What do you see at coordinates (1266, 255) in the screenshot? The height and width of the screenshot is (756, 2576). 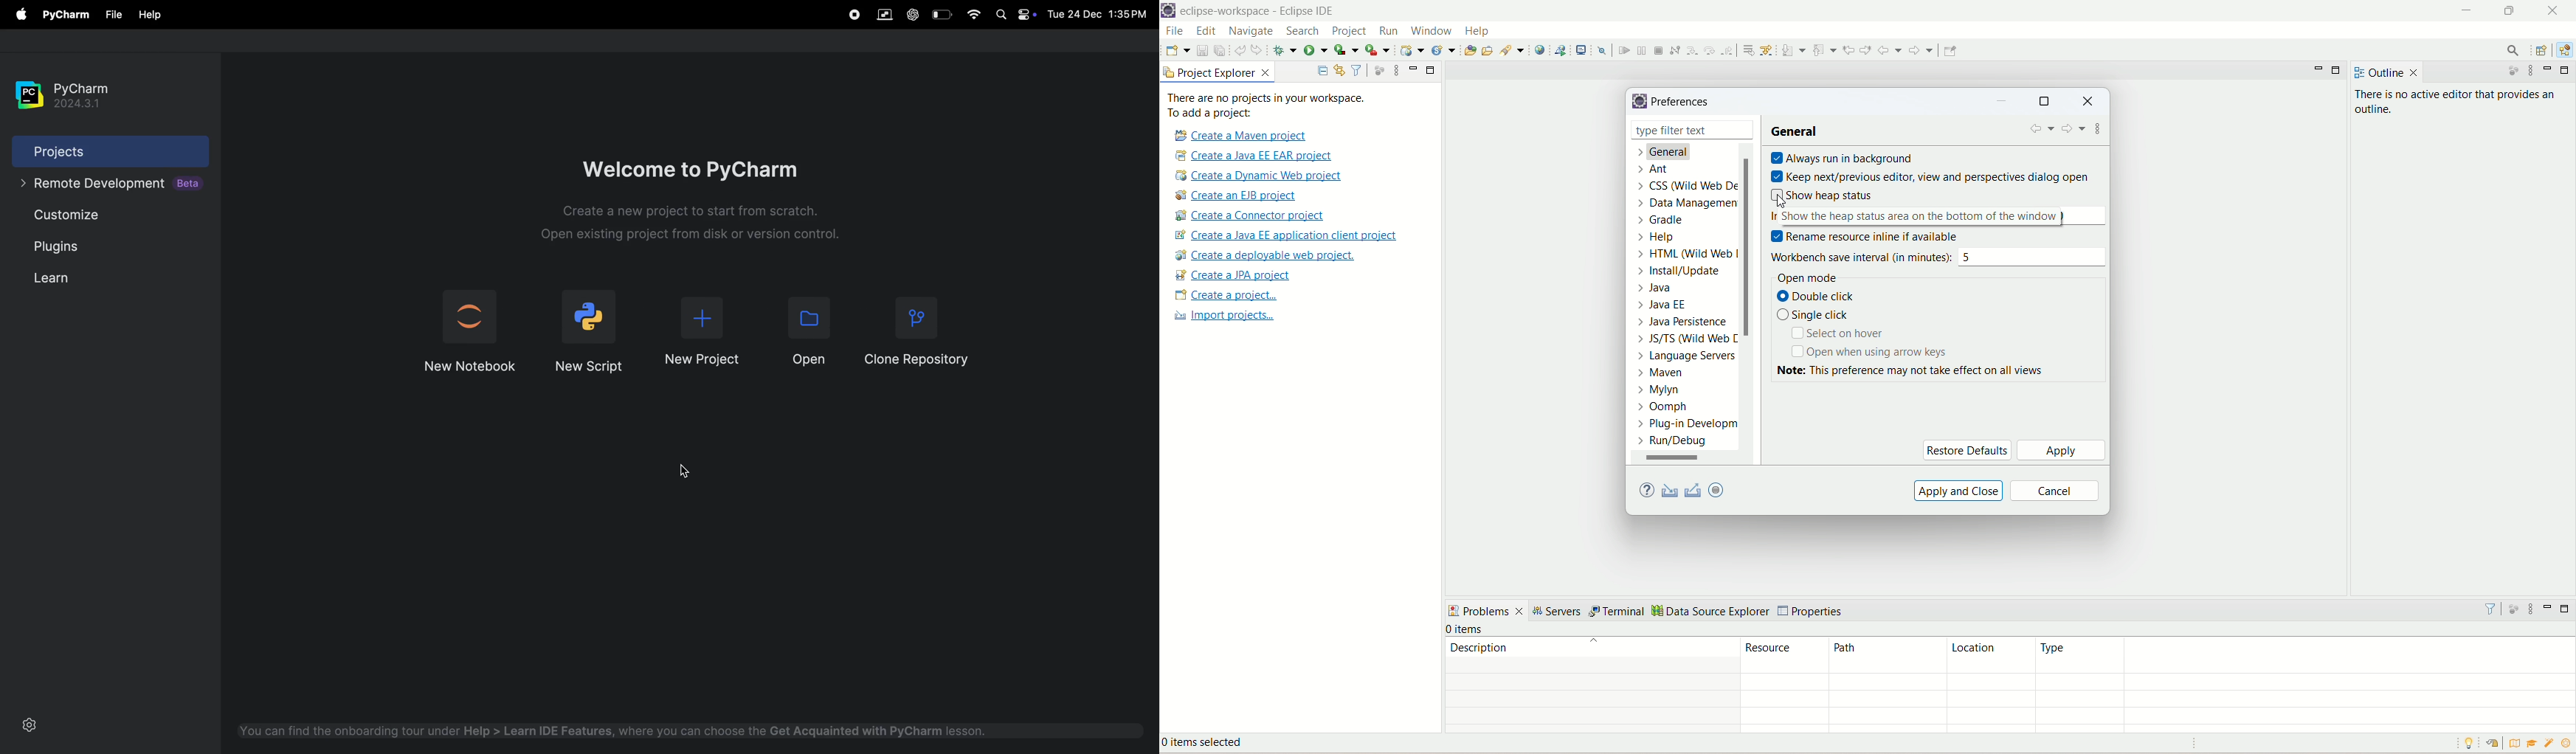 I see `create a deployable web project` at bounding box center [1266, 255].